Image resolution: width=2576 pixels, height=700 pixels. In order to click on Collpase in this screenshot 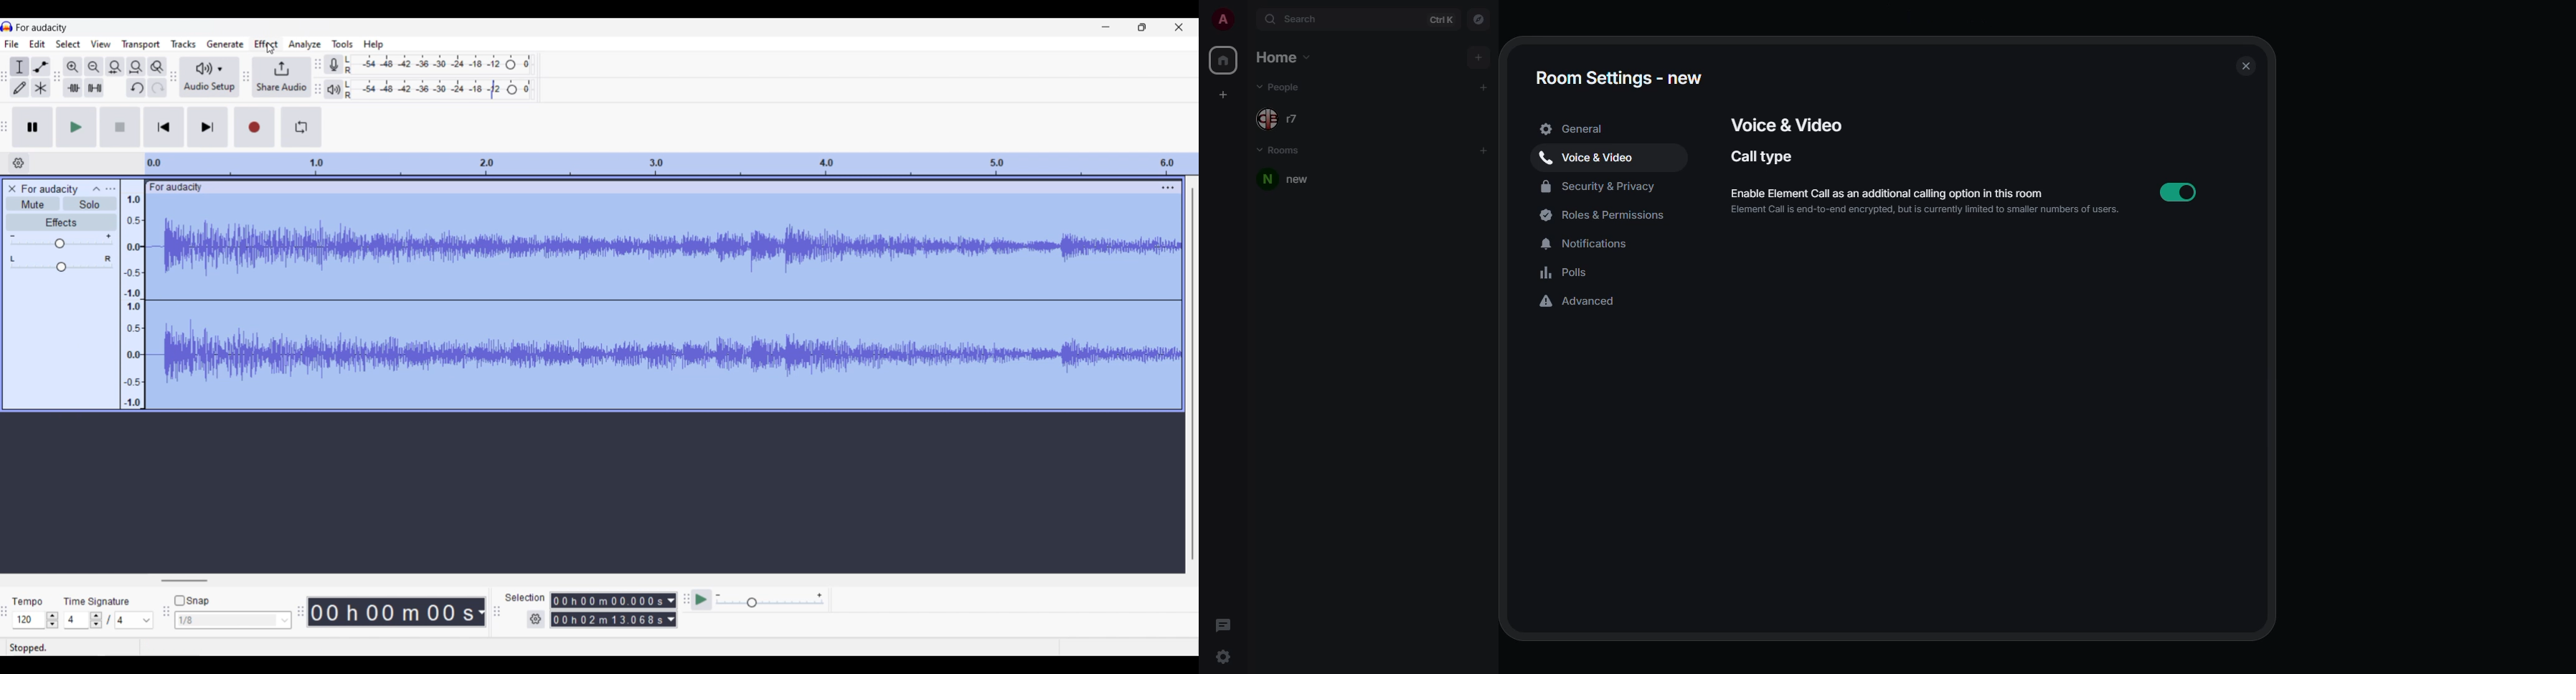, I will do `click(97, 188)`.